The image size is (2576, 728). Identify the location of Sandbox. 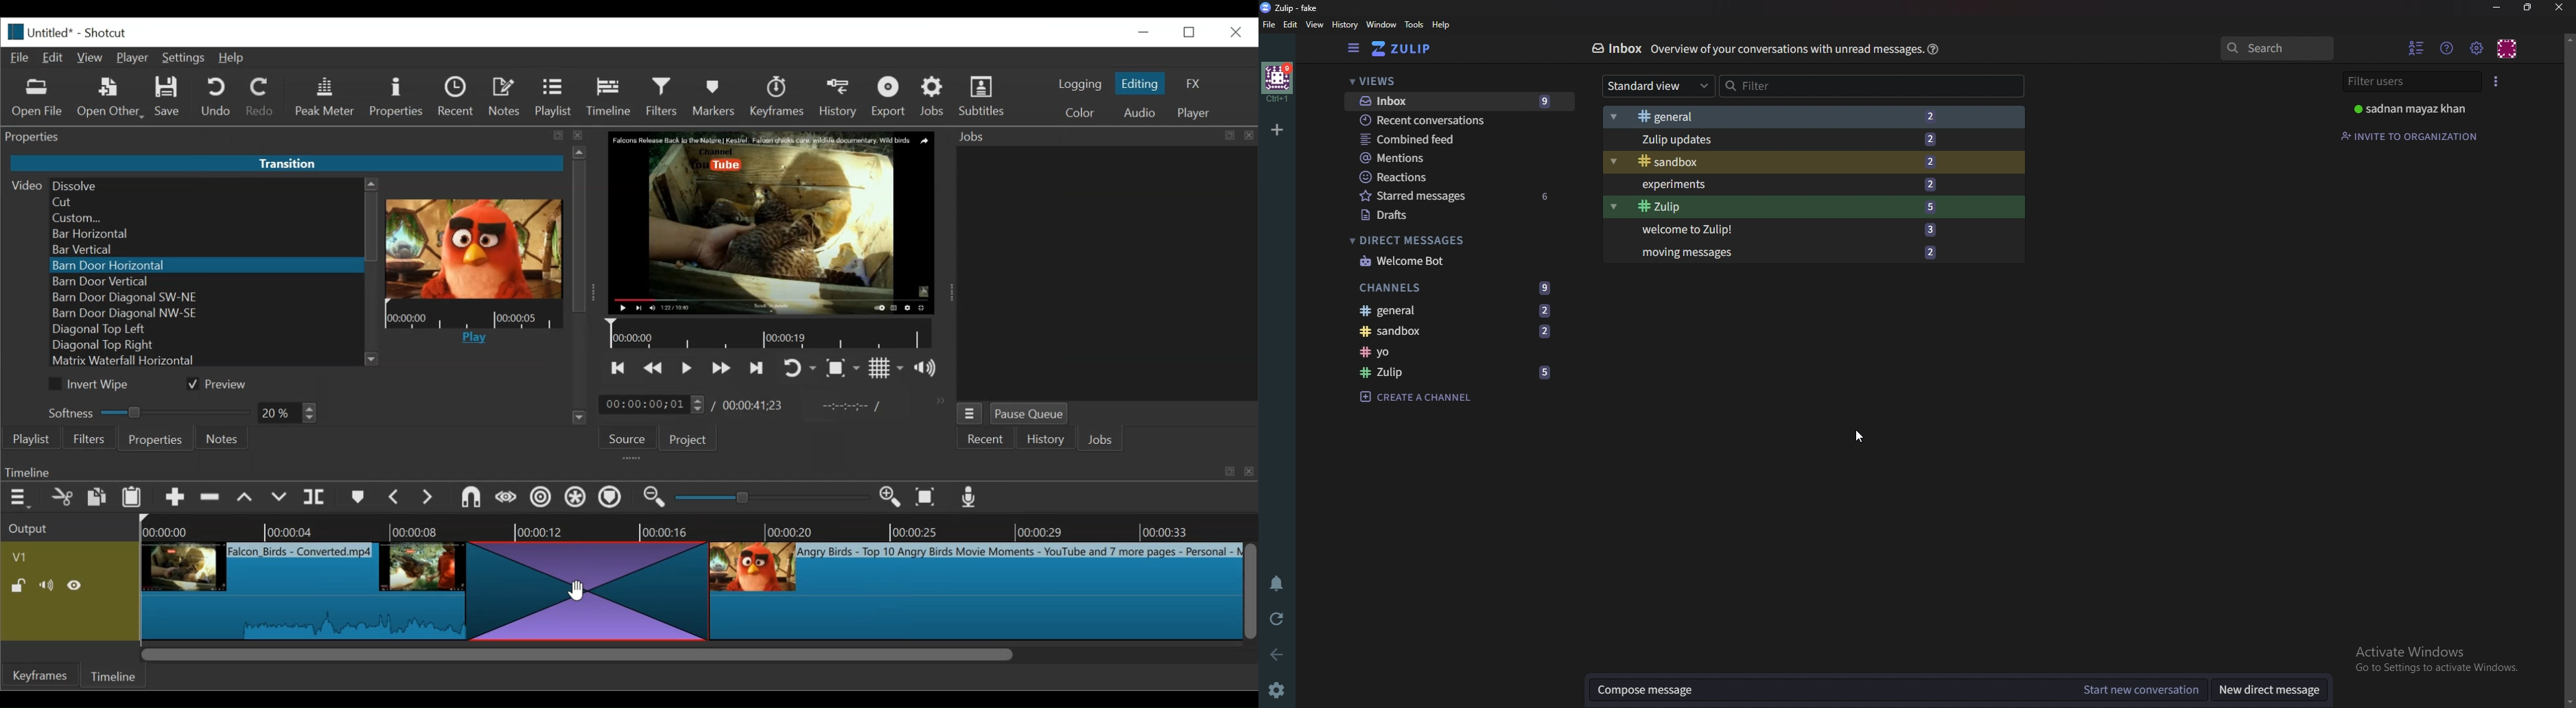
(1455, 332).